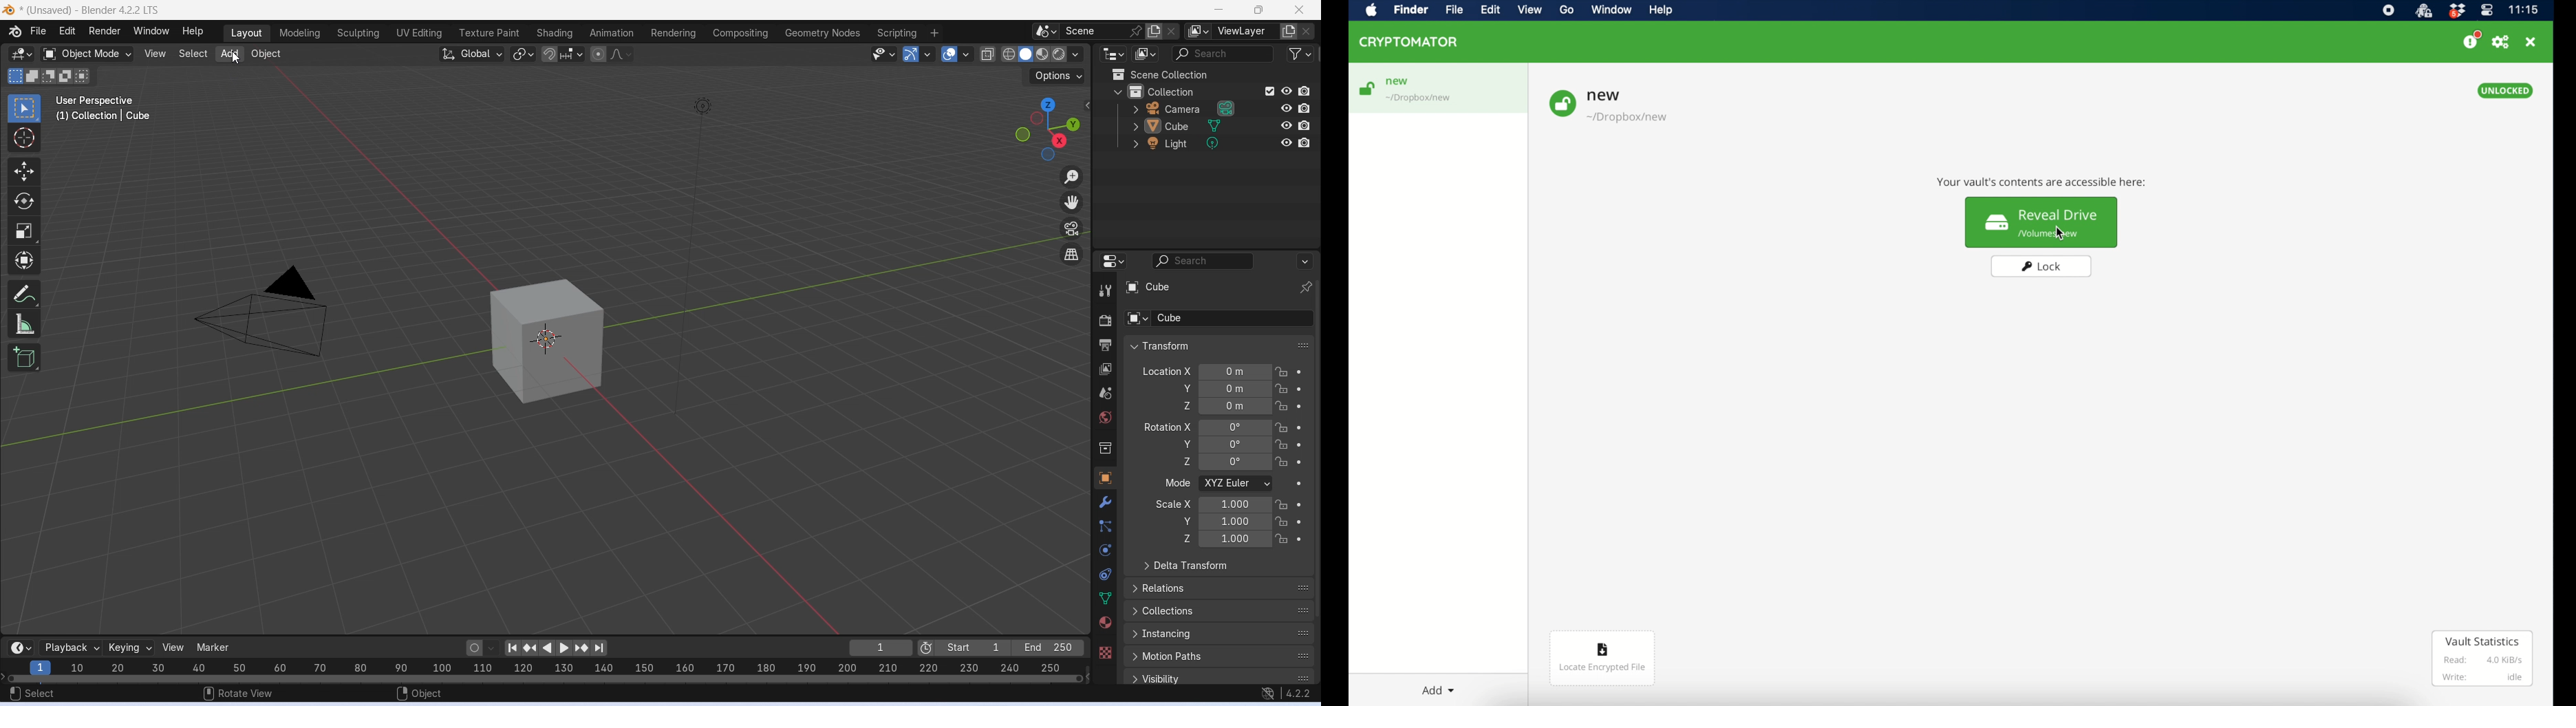 The width and height of the screenshot is (2576, 728). Describe the element at coordinates (1105, 502) in the screenshot. I see `modifier` at that location.